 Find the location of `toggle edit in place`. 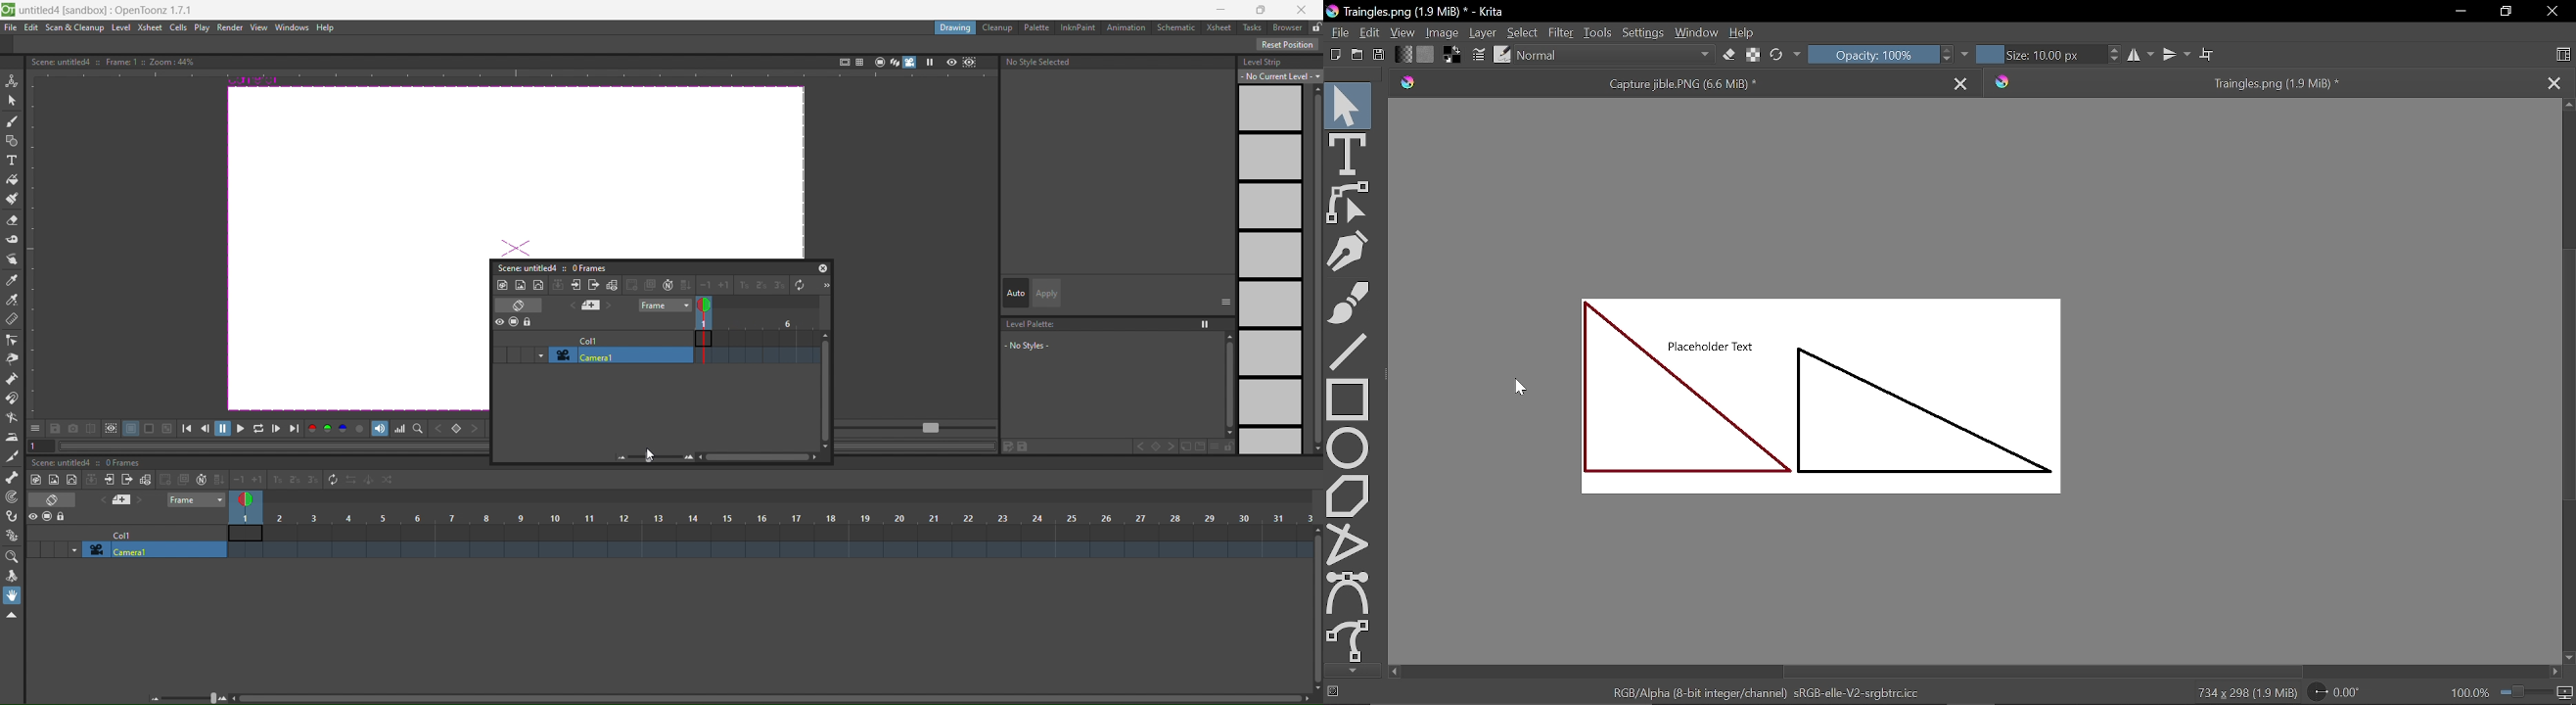

toggle edit in place is located at coordinates (145, 479).